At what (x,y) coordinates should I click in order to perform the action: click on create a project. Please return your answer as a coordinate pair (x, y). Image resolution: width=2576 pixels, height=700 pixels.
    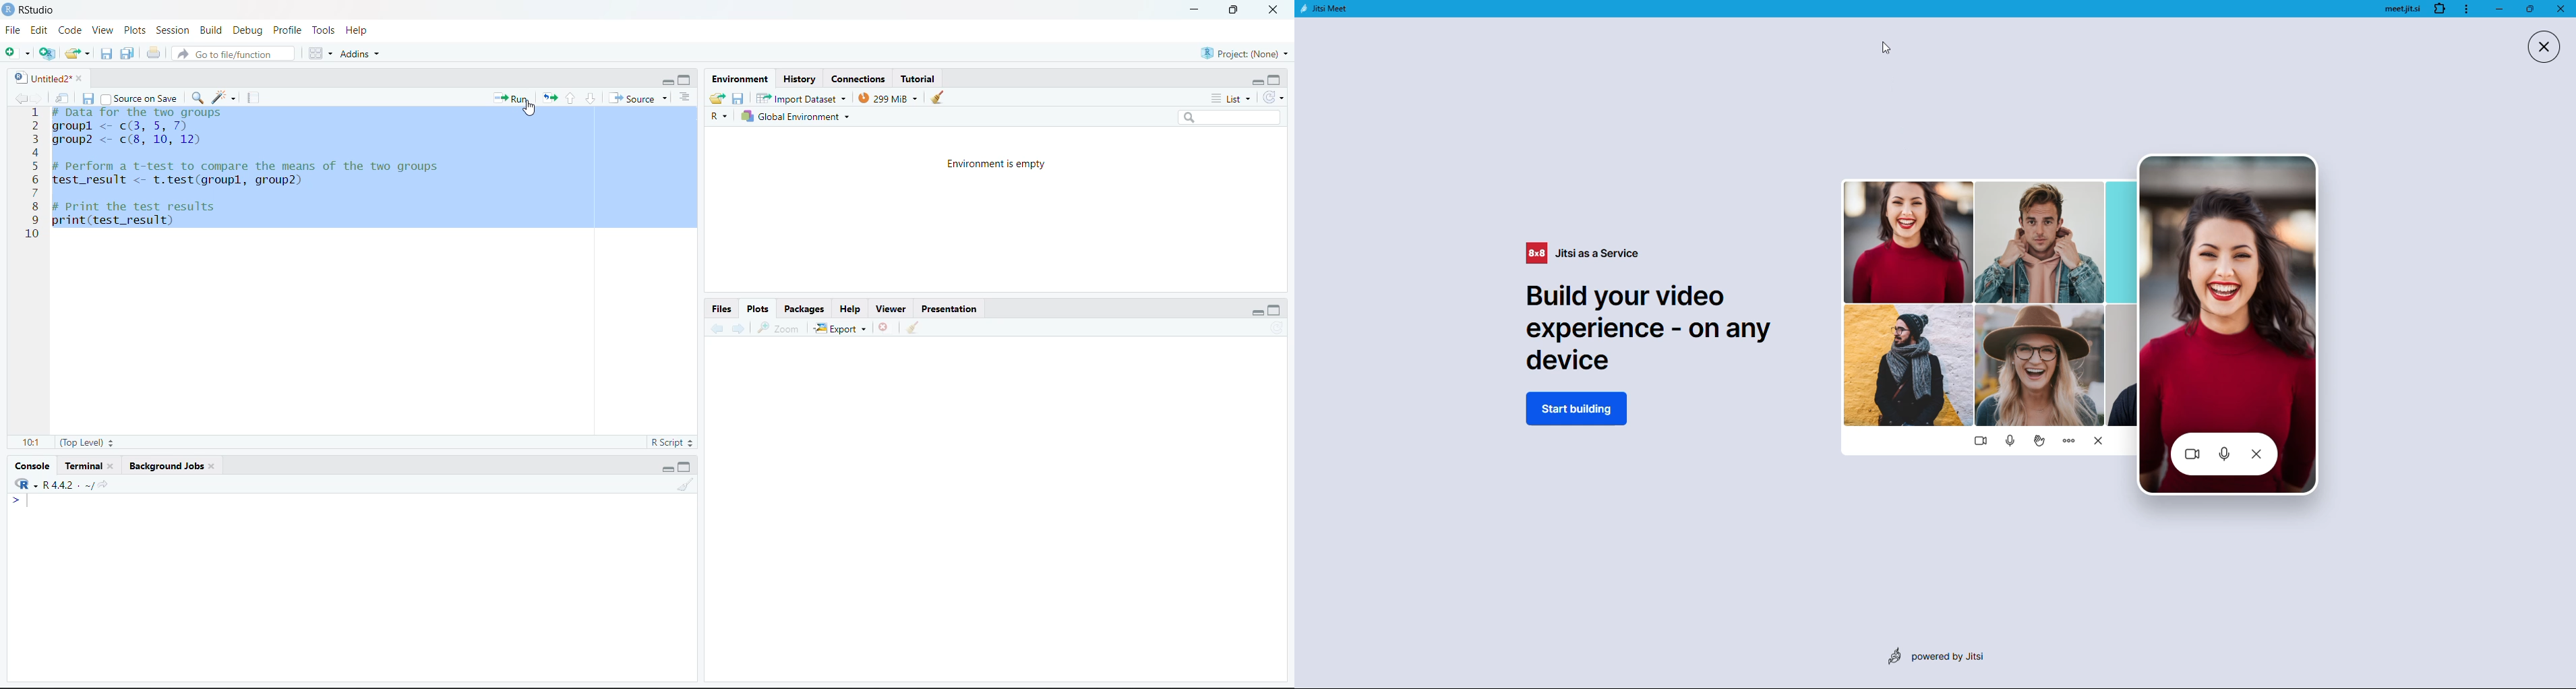
    Looking at the image, I should click on (48, 54).